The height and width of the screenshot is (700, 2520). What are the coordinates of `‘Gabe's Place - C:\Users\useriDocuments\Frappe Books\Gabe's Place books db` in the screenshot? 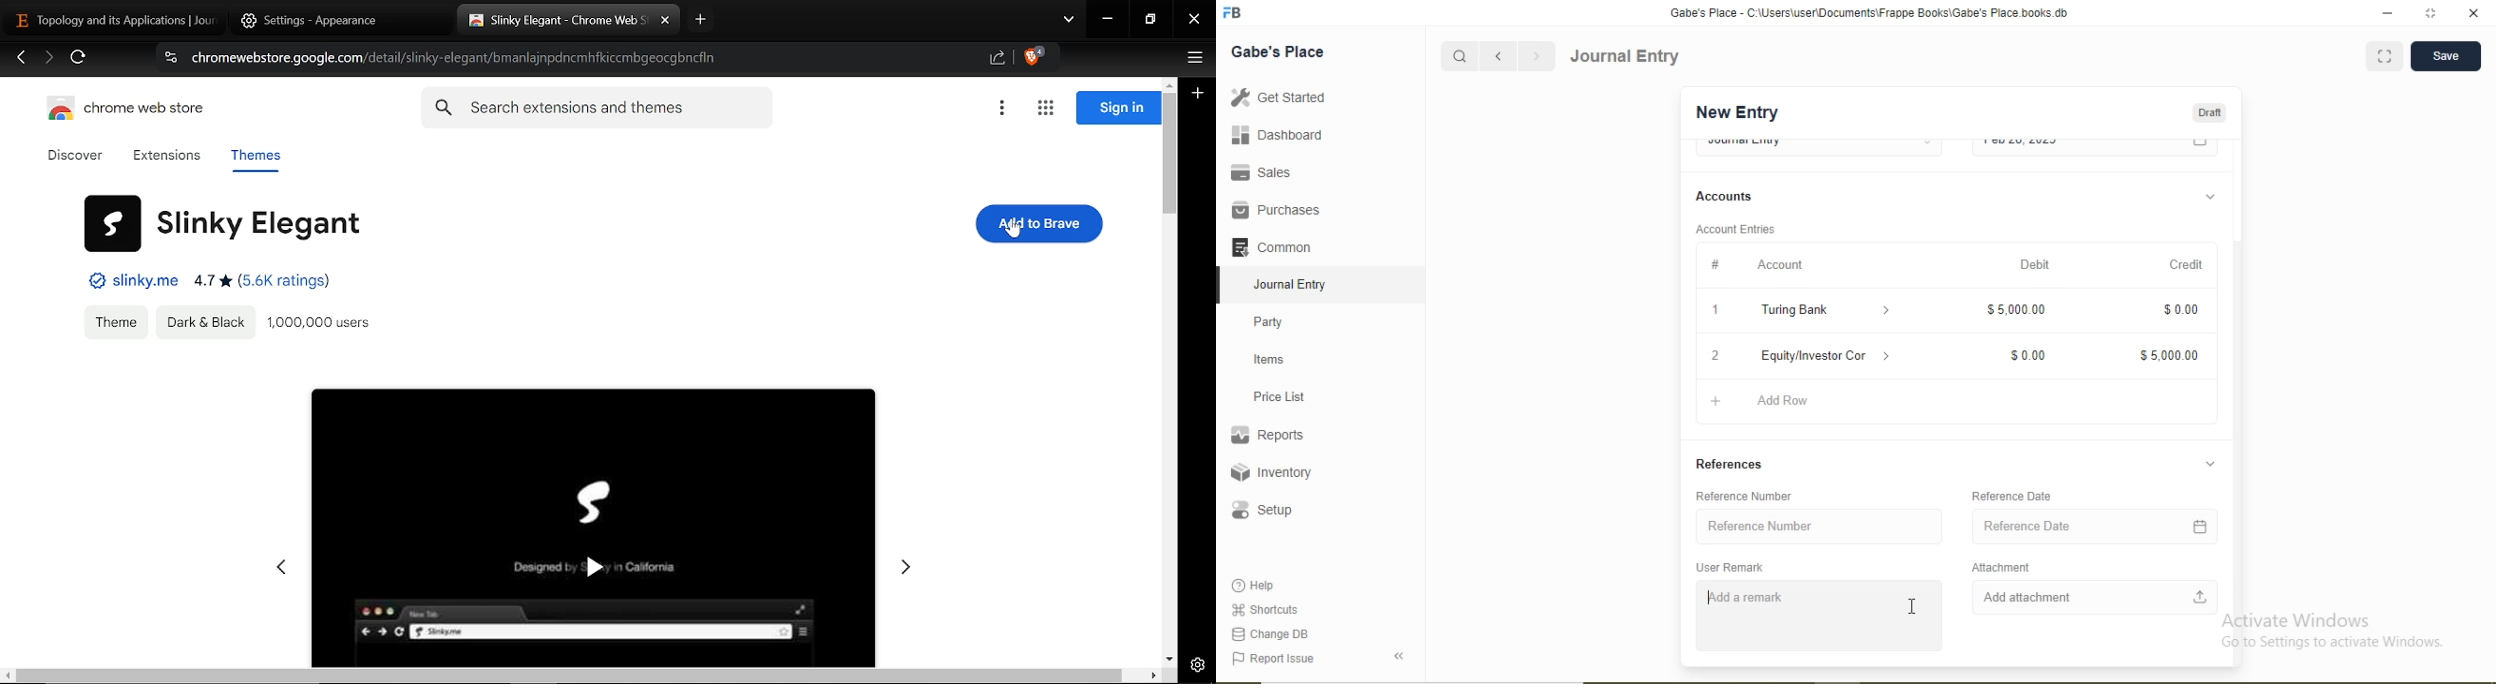 It's located at (1868, 13).